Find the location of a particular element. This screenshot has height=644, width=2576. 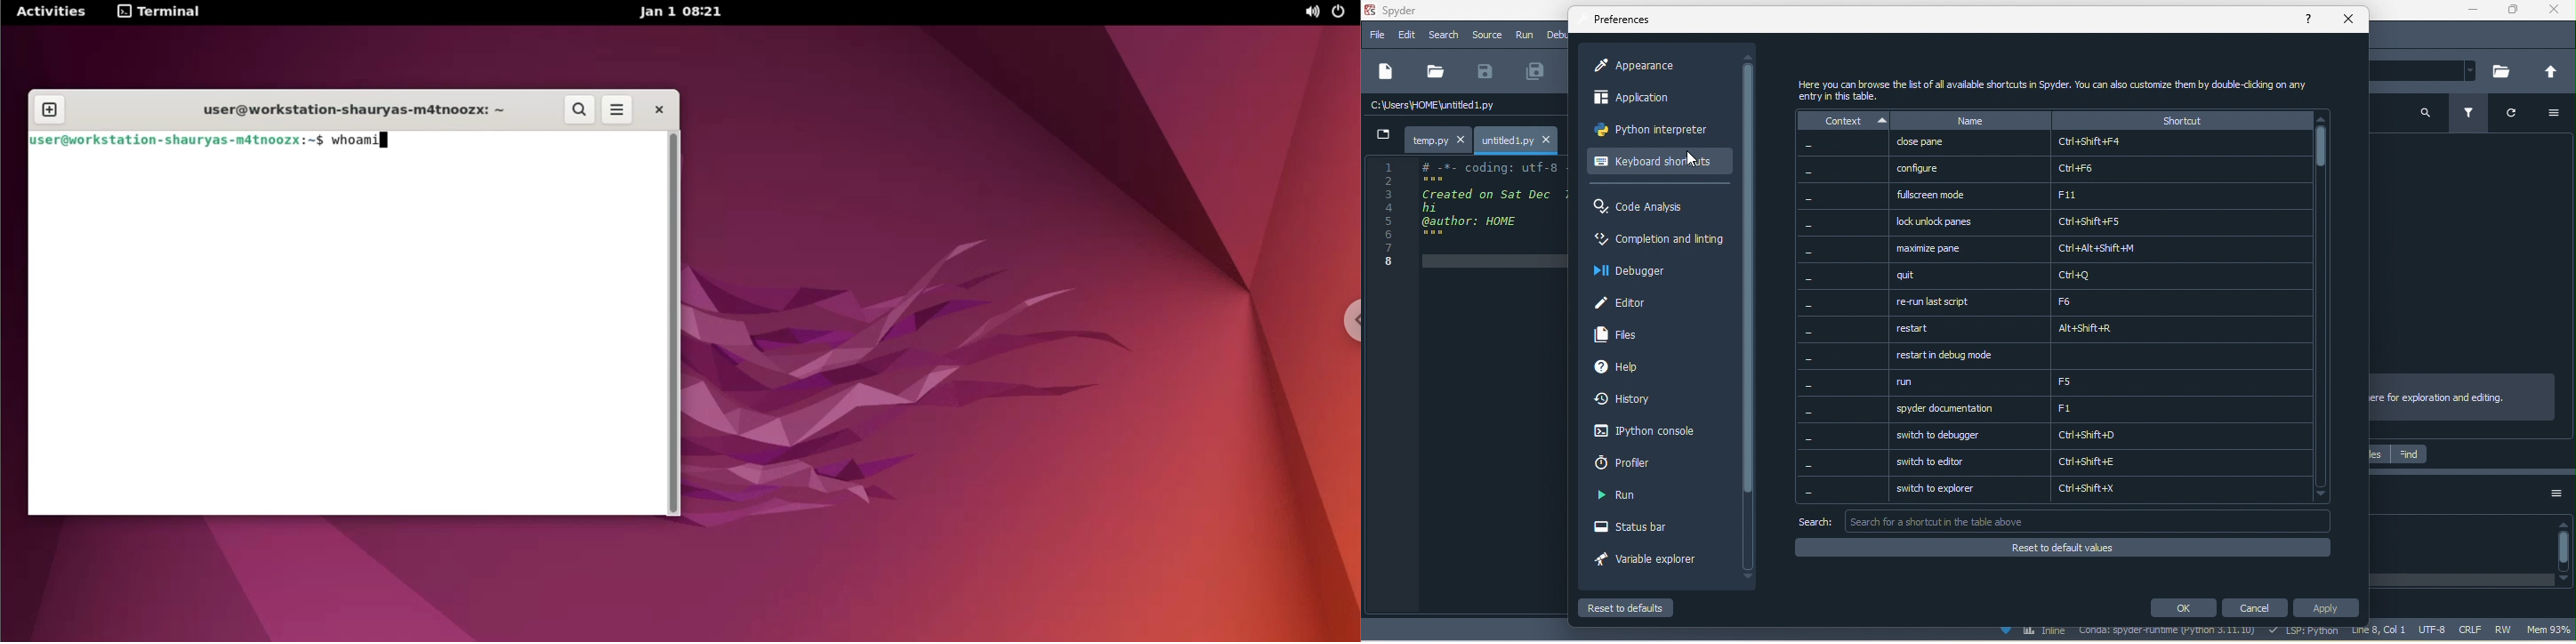

vertical scroll bar is located at coordinates (2564, 550).